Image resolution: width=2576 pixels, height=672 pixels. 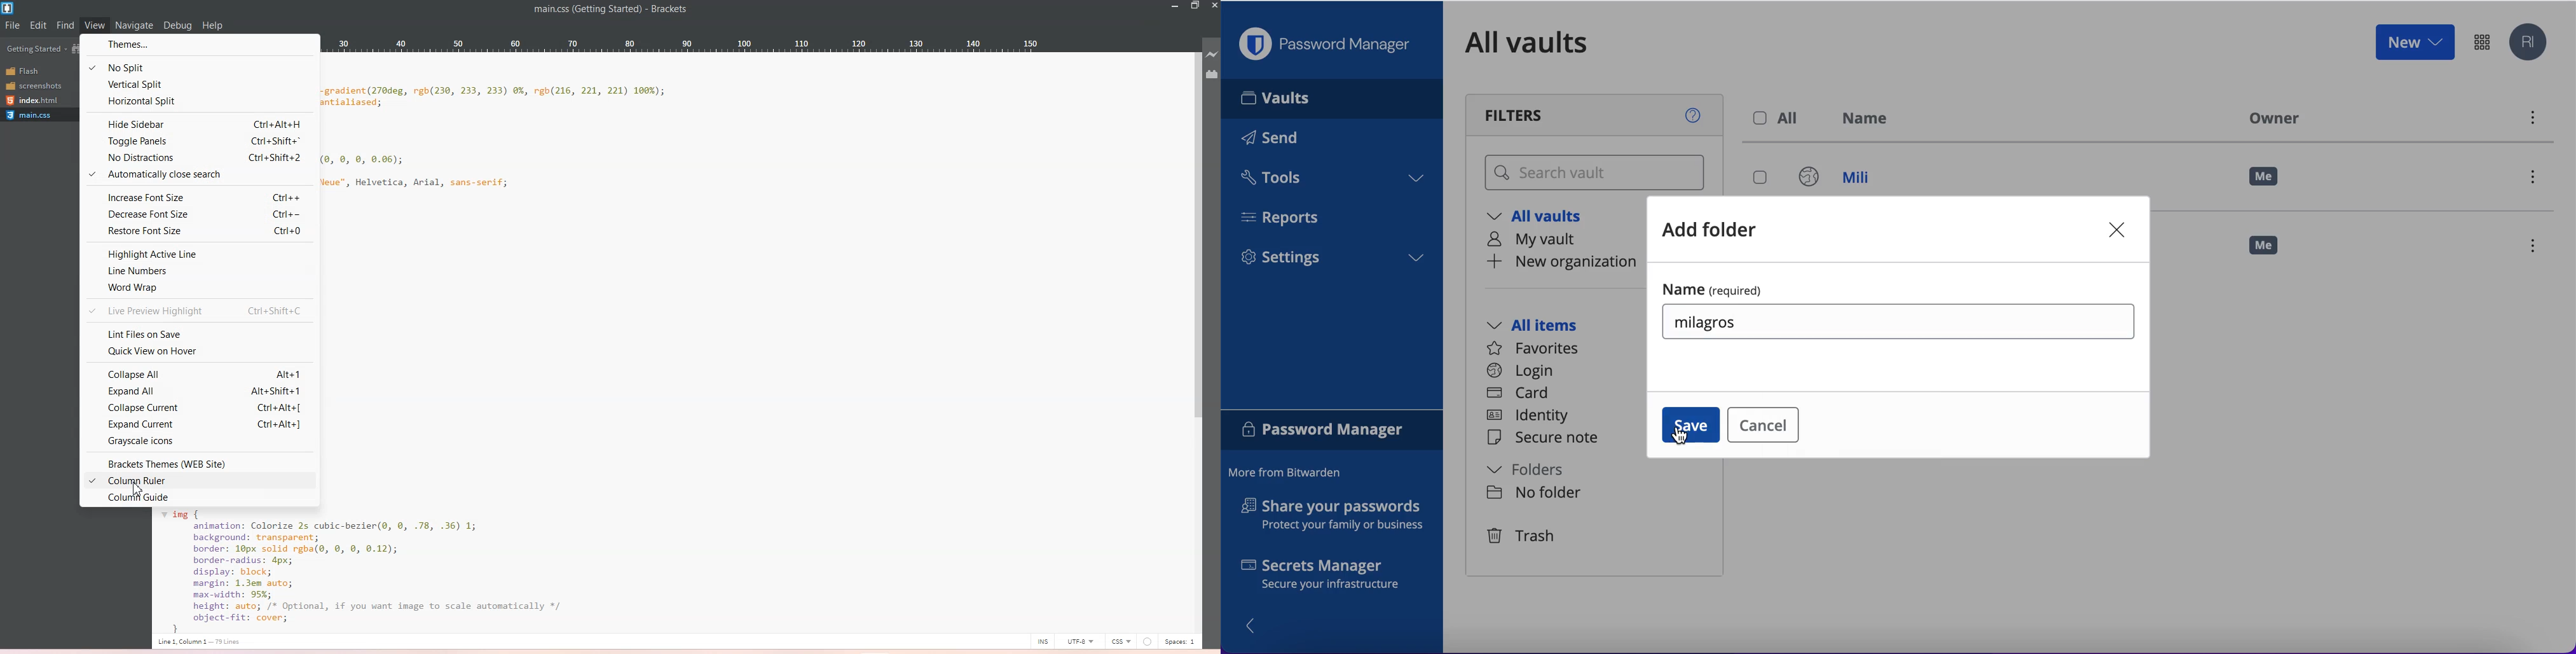 What do you see at coordinates (1686, 437) in the screenshot?
I see `cursor` at bounding box center [1686, 437].